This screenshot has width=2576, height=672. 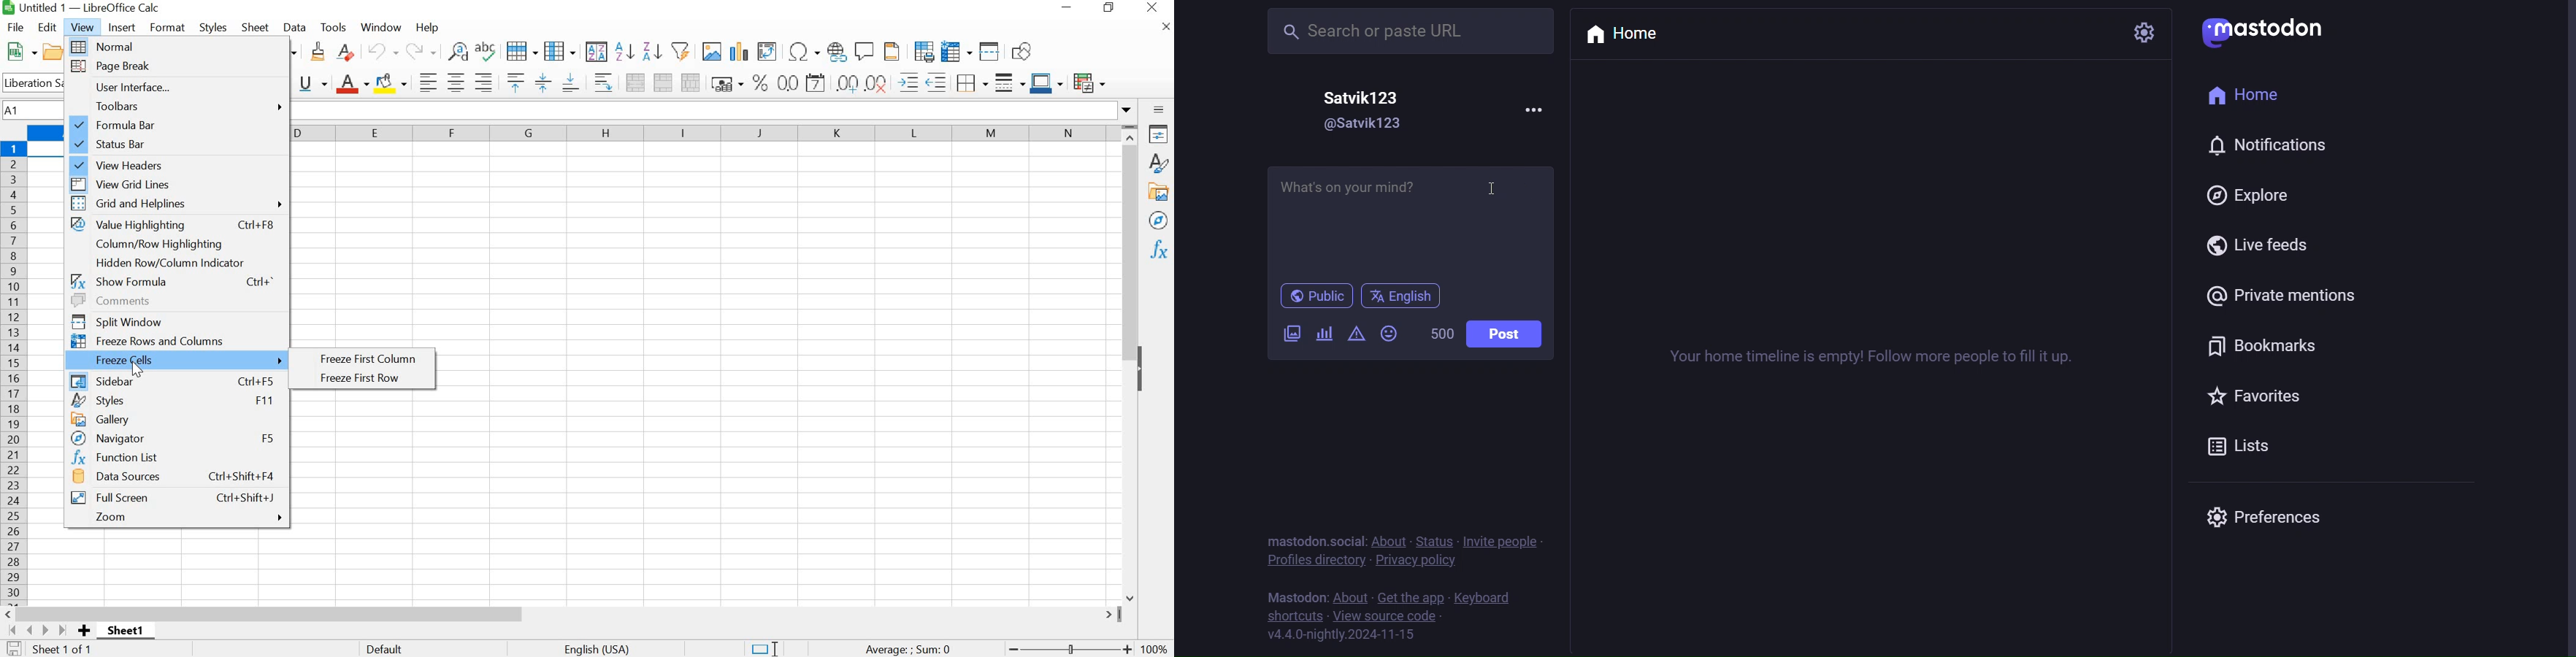 What do you see at coordinates (1093, 81) in the screenshot?
I see `CONDITIONAL` at bounding box center [1093, 81].